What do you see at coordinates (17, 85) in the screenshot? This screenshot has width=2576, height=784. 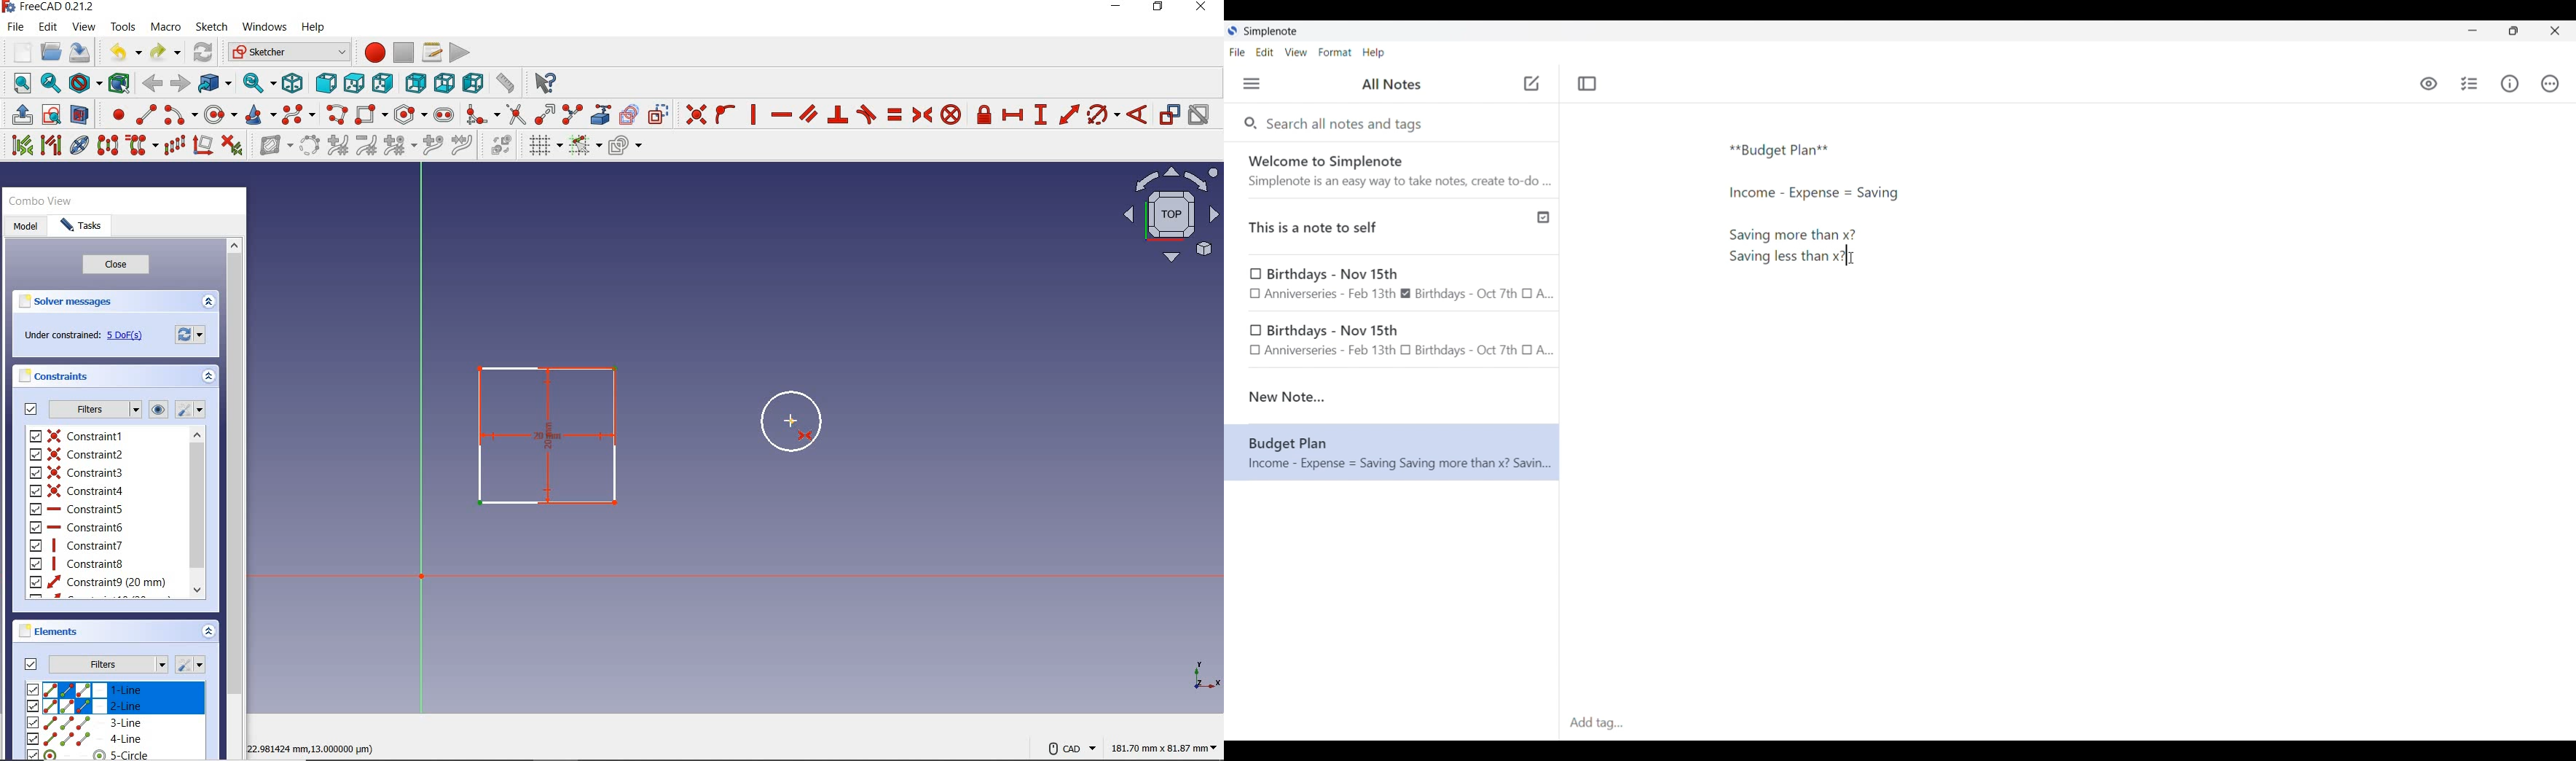 I see `fit all` at bounding box center [17, 85].